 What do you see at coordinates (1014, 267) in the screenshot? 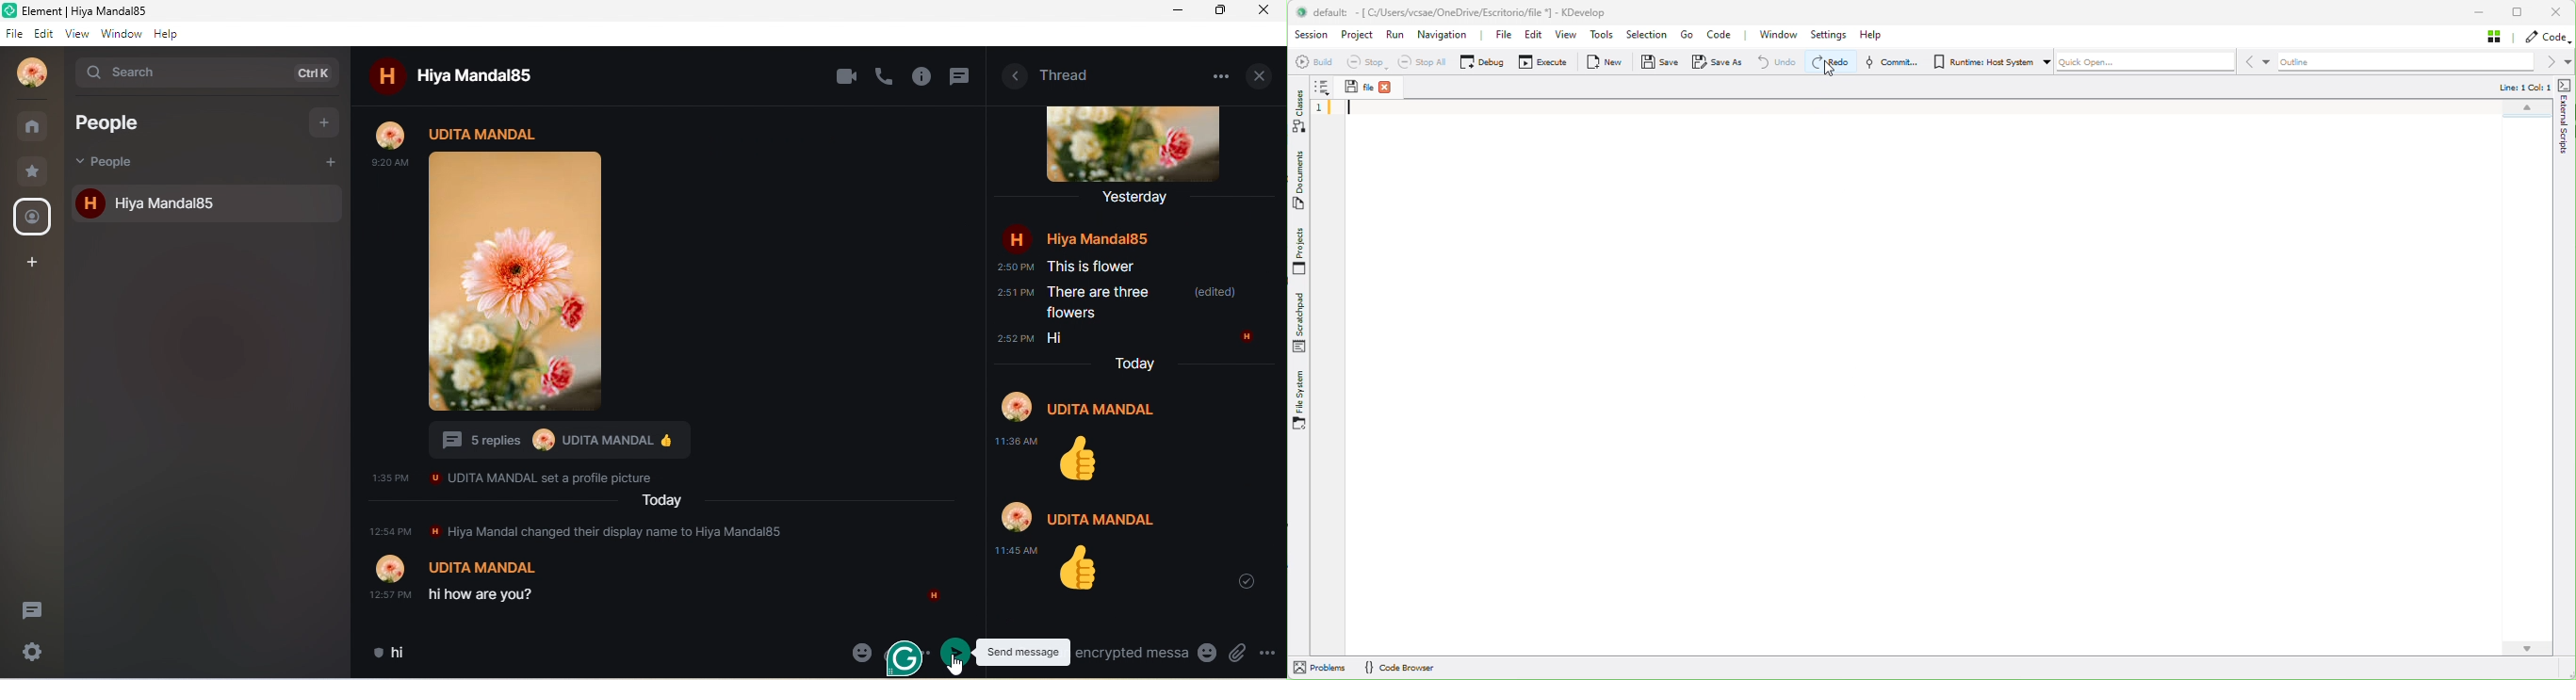
I see `2:50 PM` at bounding box center [1014, 267].